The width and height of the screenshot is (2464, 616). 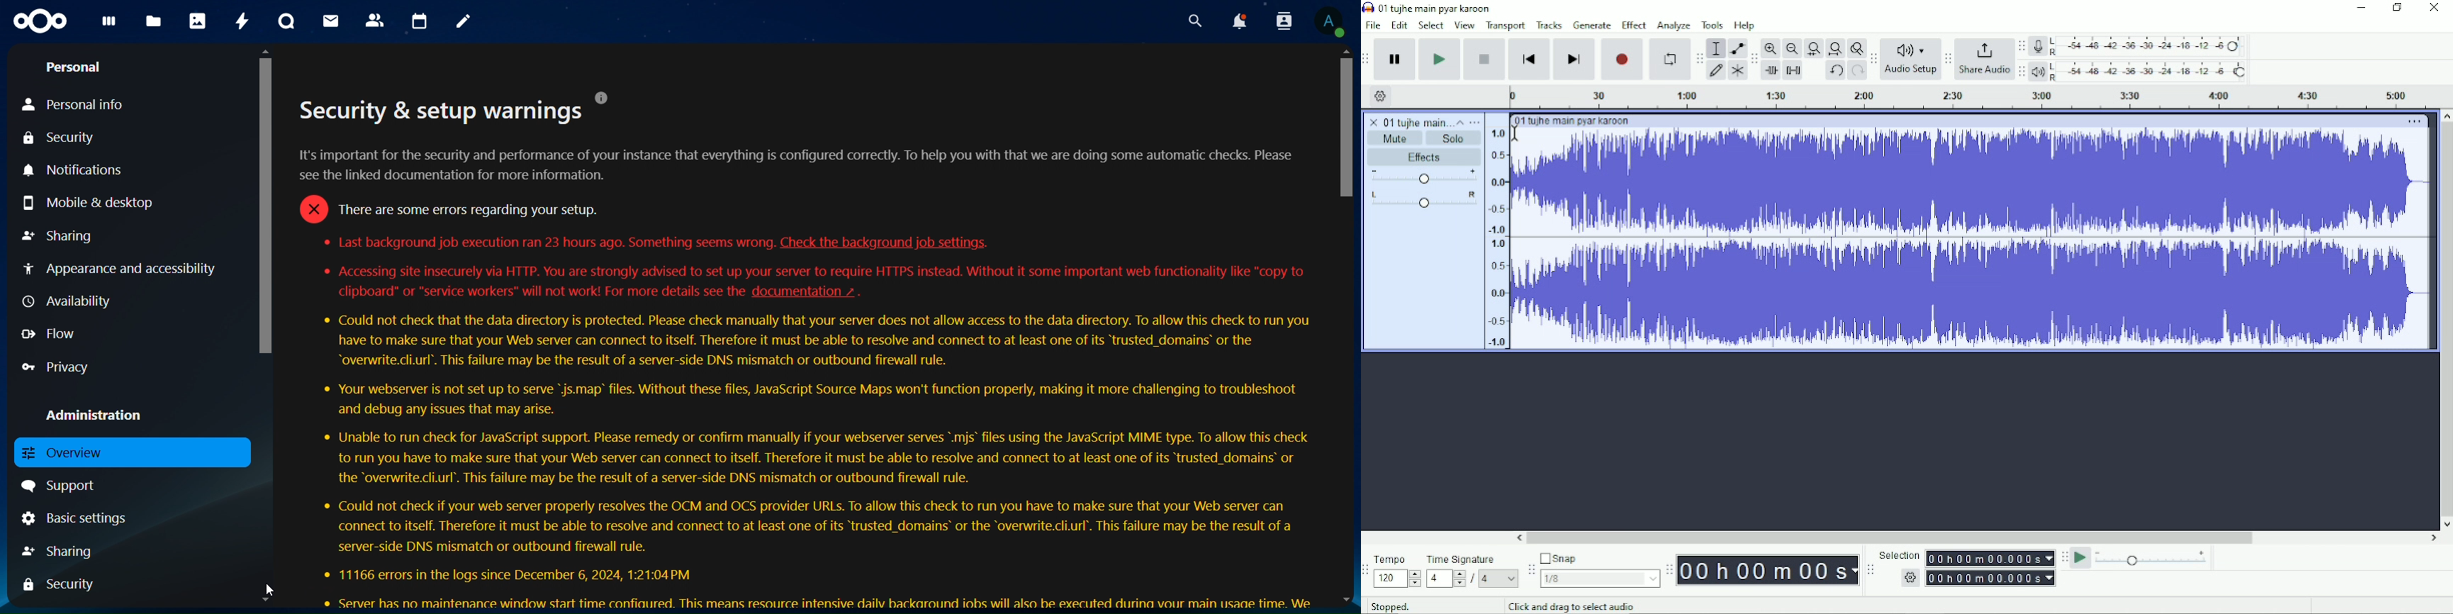 I want to click on 01 tujhy main pyar kroon, so click(x=1572, y=121).